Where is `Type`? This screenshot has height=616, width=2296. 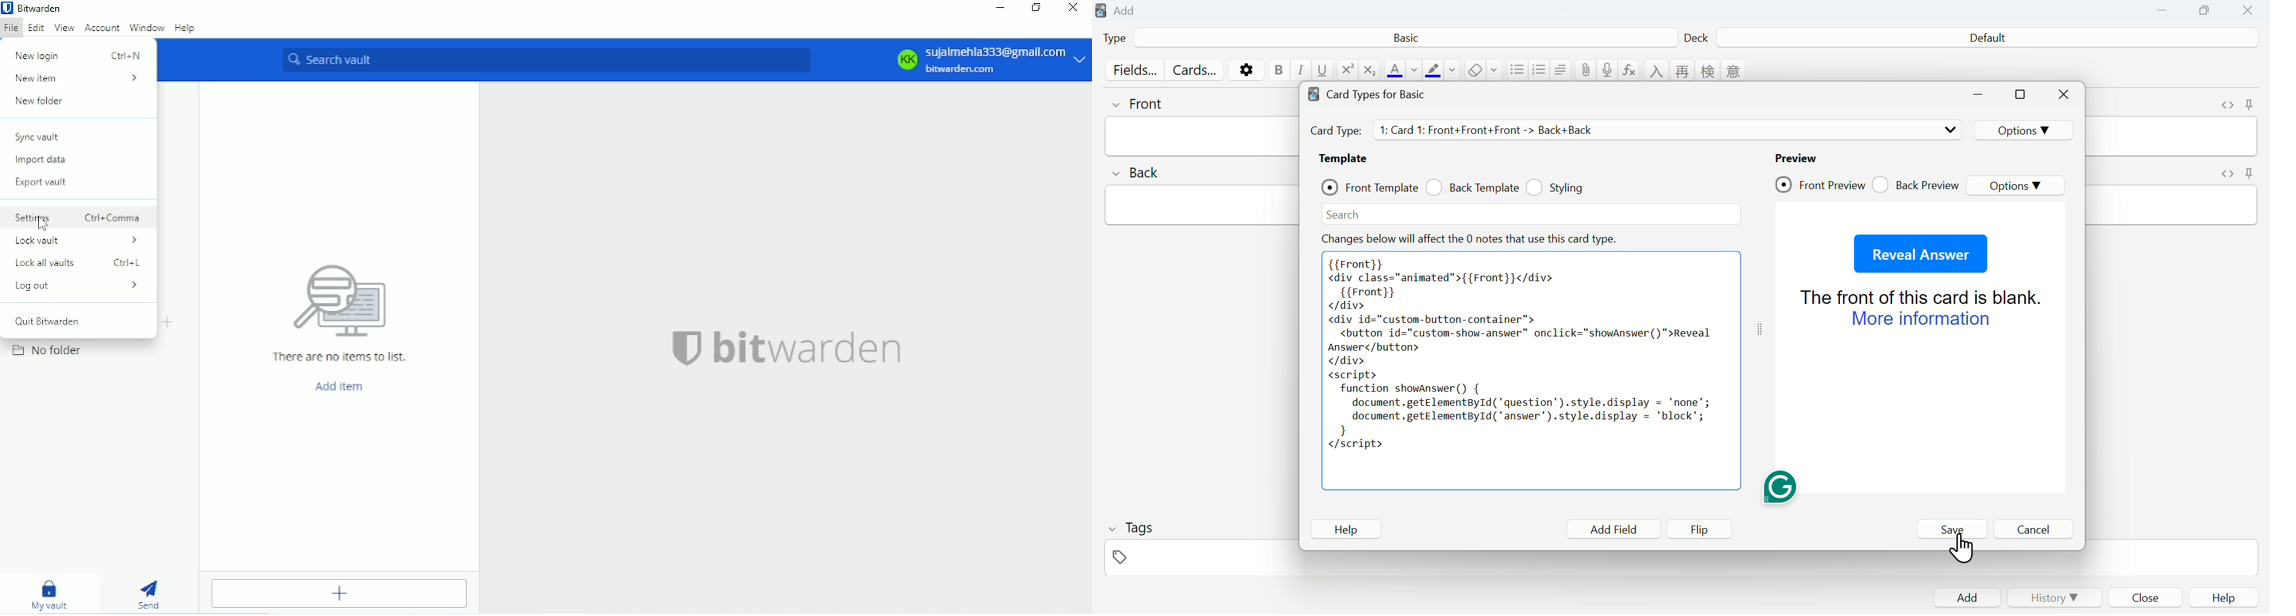 Type is located at coordinates (1136, 41).